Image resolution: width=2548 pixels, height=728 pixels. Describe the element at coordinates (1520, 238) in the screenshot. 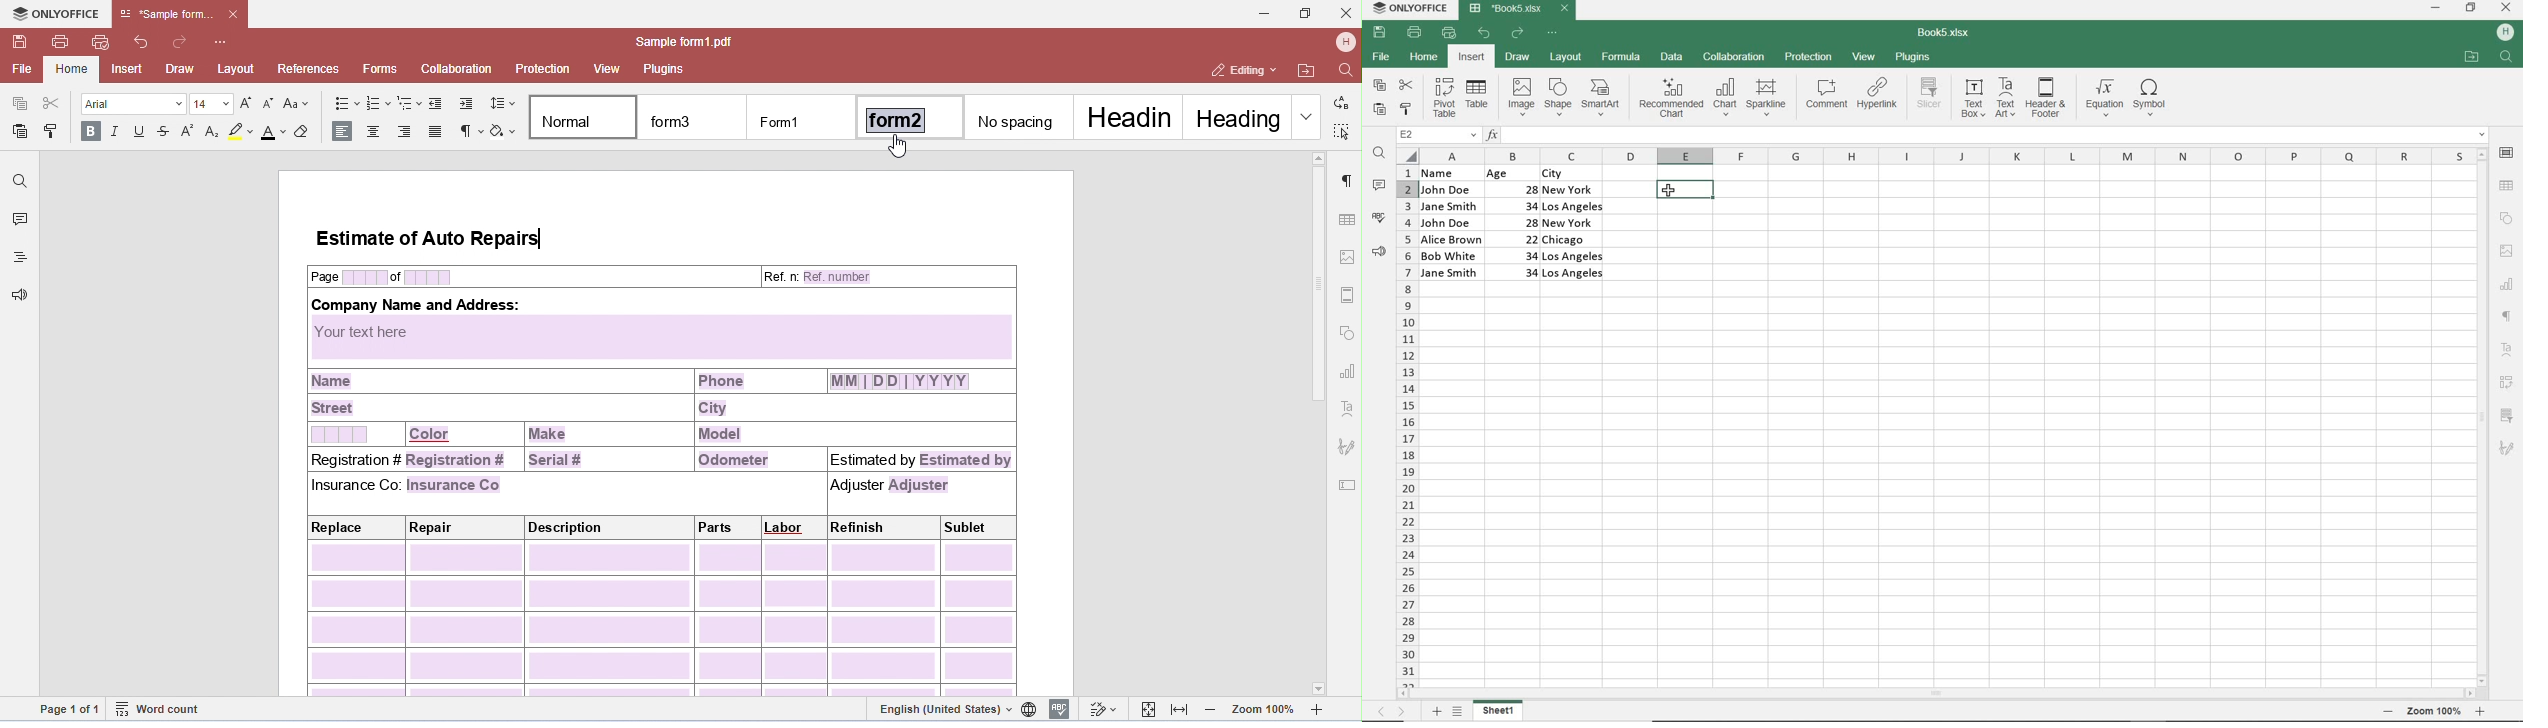

I see `22` at that location.